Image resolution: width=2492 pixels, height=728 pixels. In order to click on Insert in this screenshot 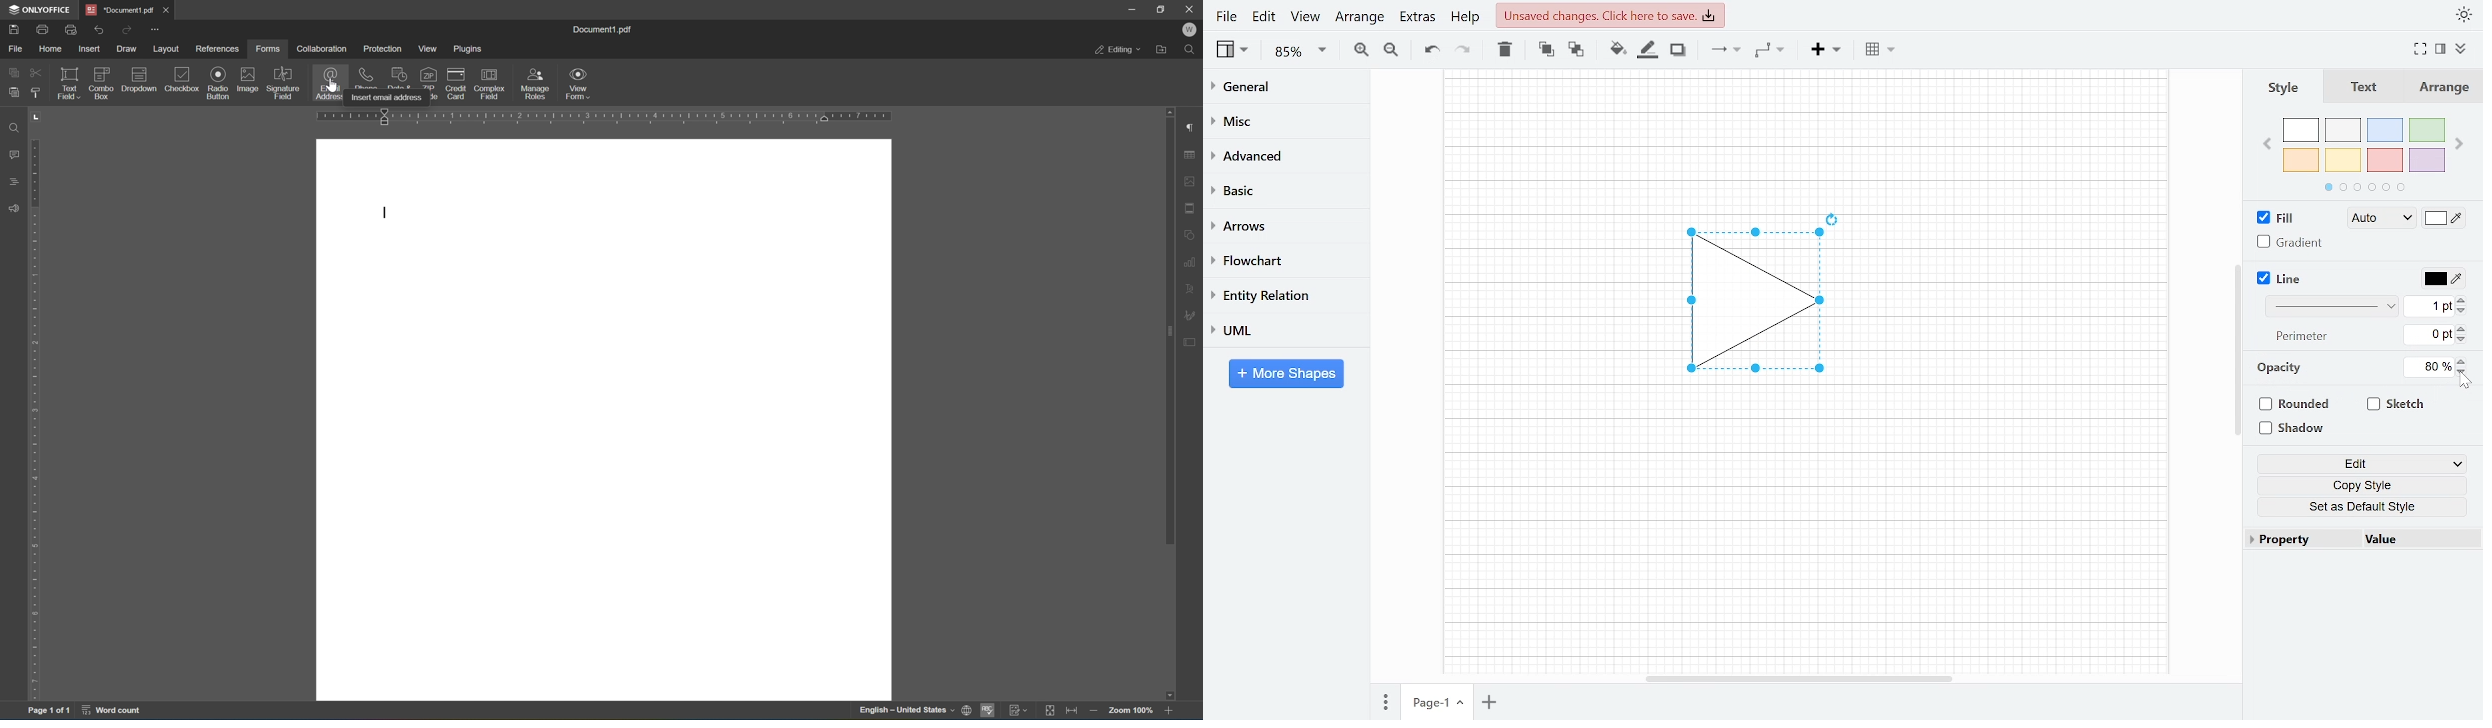, I will do `click(1826, 48)`.